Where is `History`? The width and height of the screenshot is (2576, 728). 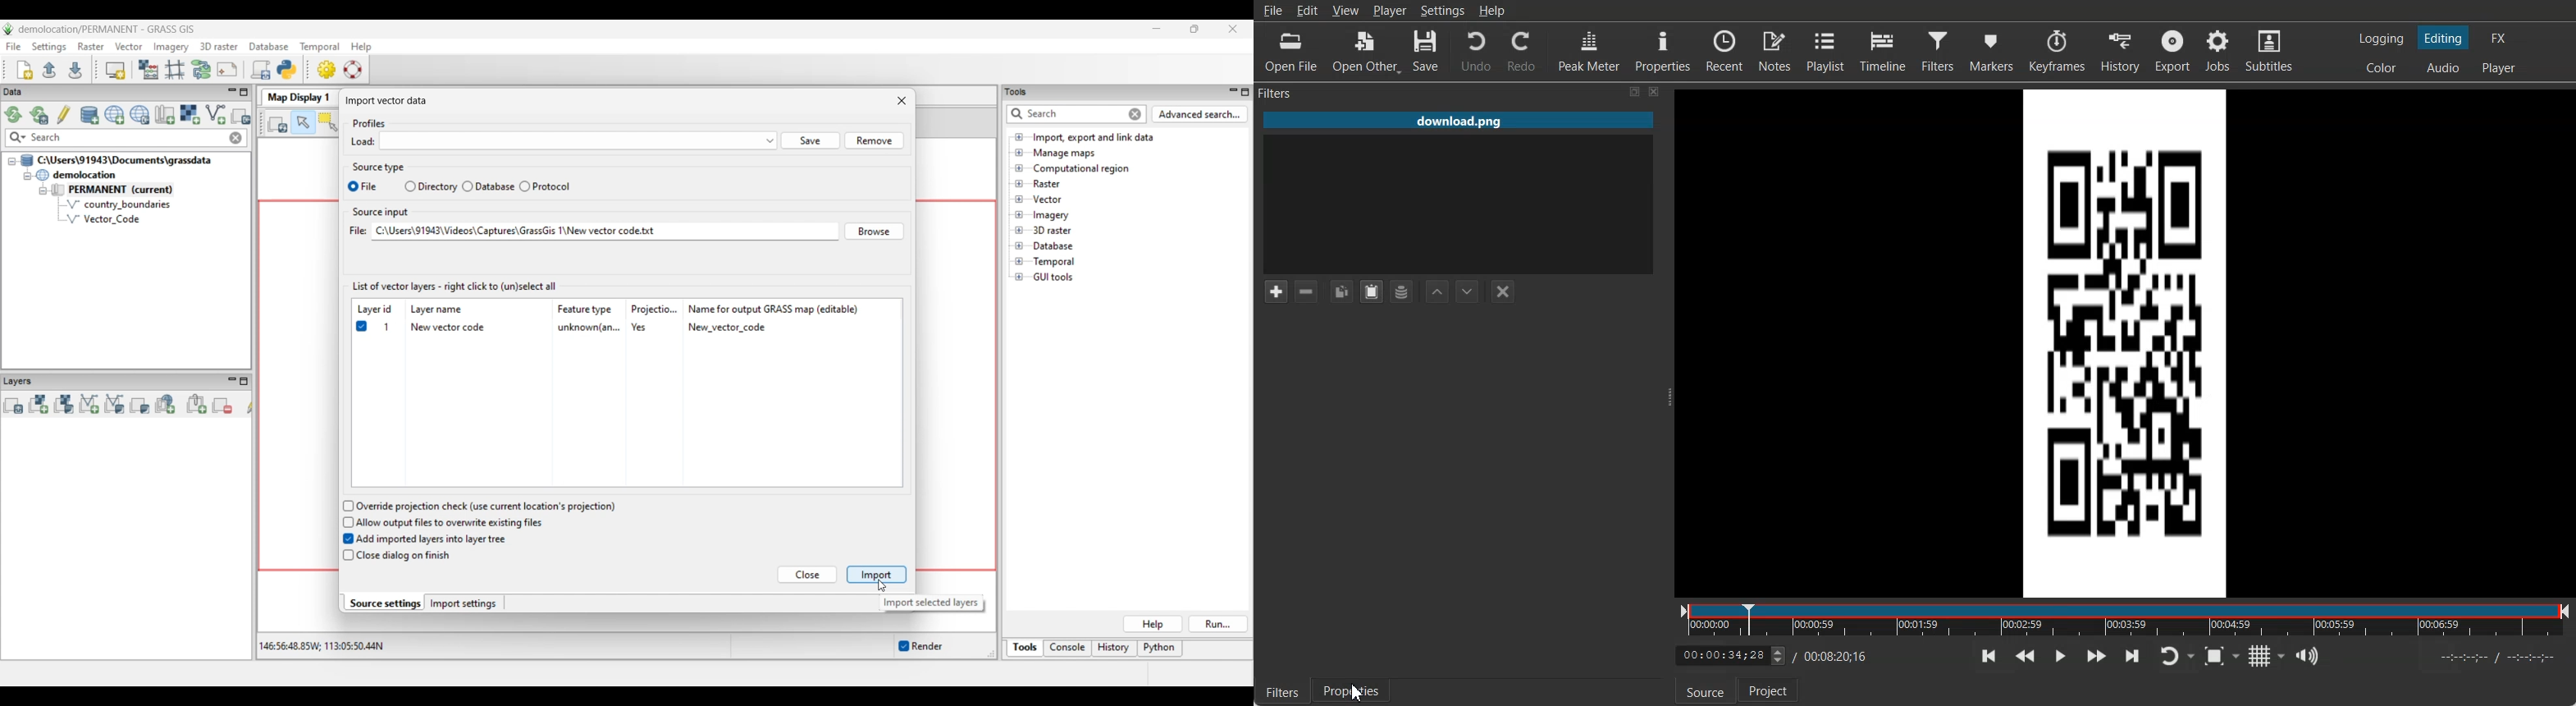 History is located at coordinates (2119, 51).